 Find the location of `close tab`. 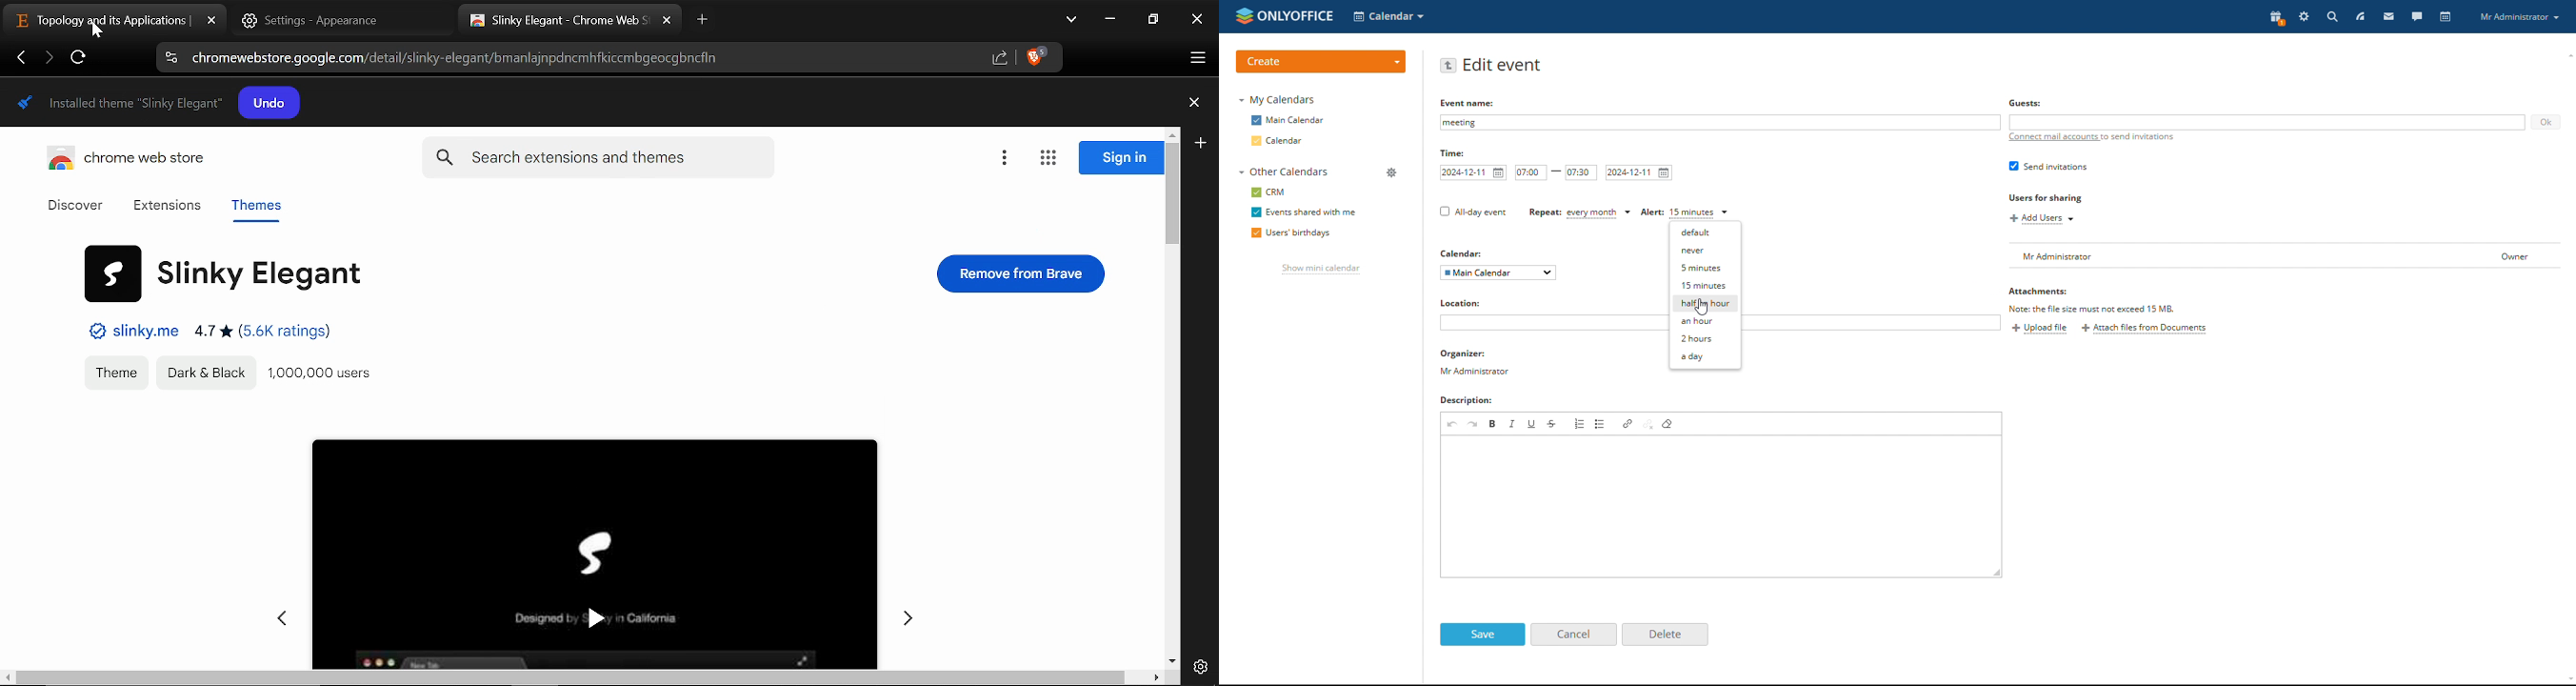

close tab is located at coordinates (213, 22).